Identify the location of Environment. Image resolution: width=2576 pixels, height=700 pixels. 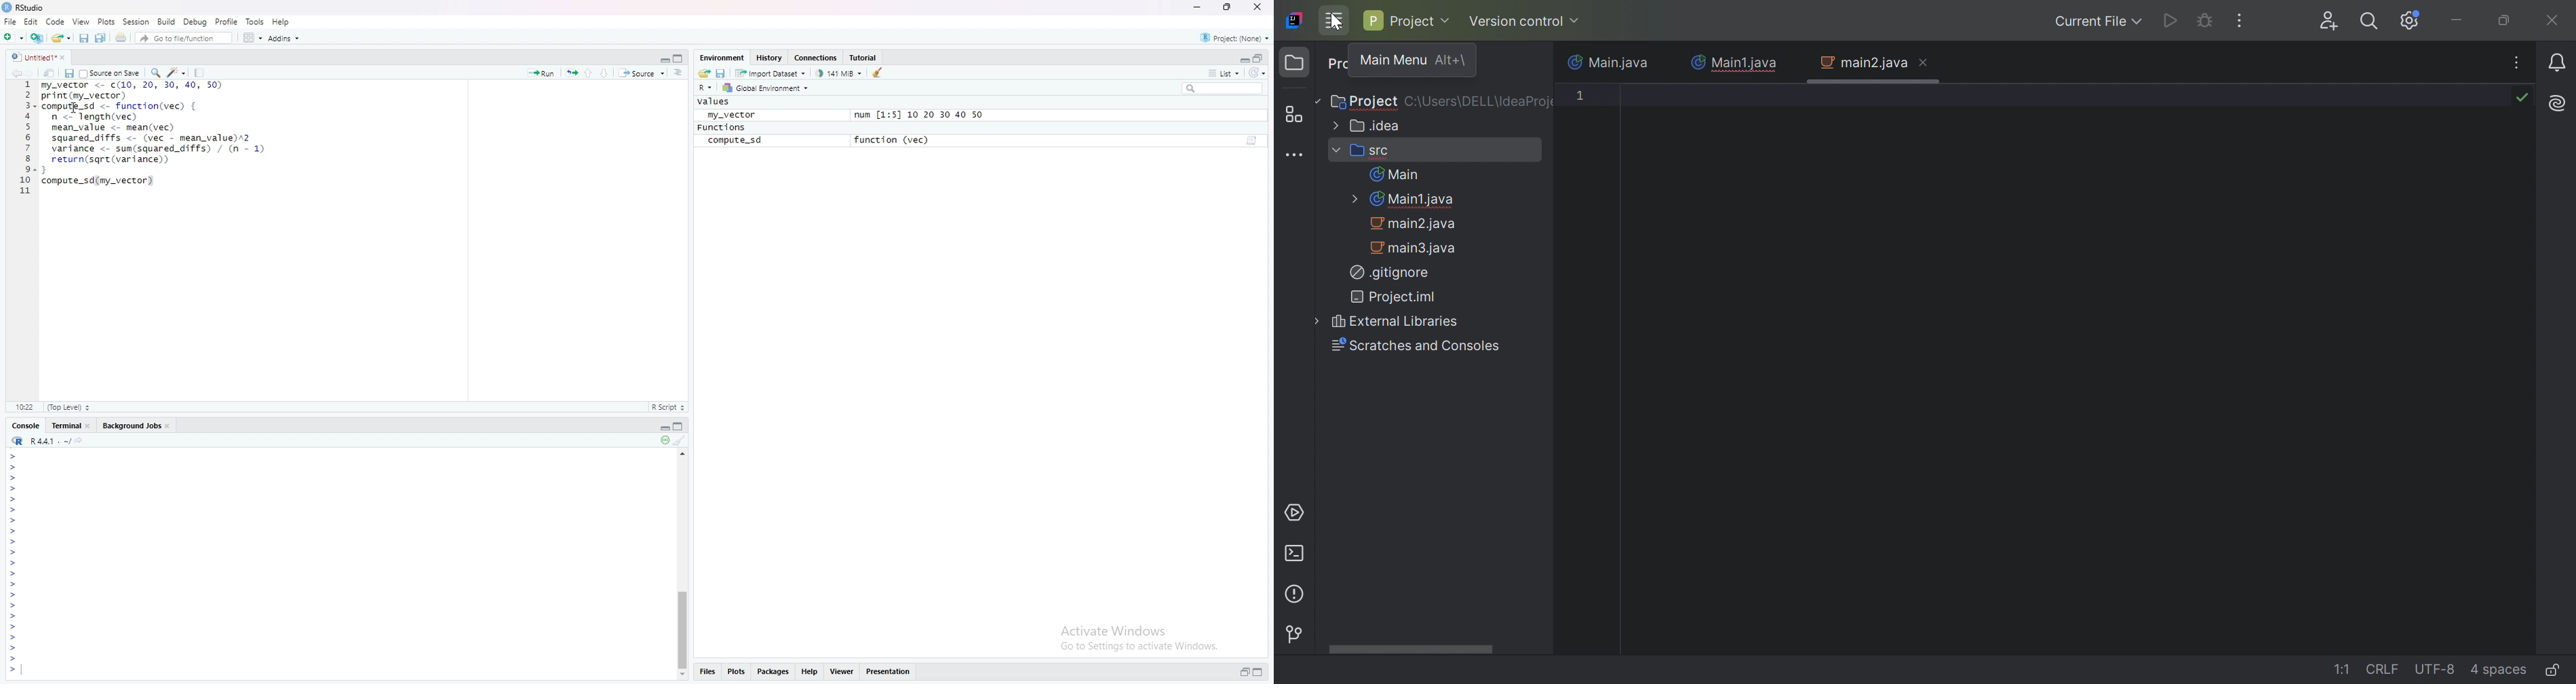
(722, 56).